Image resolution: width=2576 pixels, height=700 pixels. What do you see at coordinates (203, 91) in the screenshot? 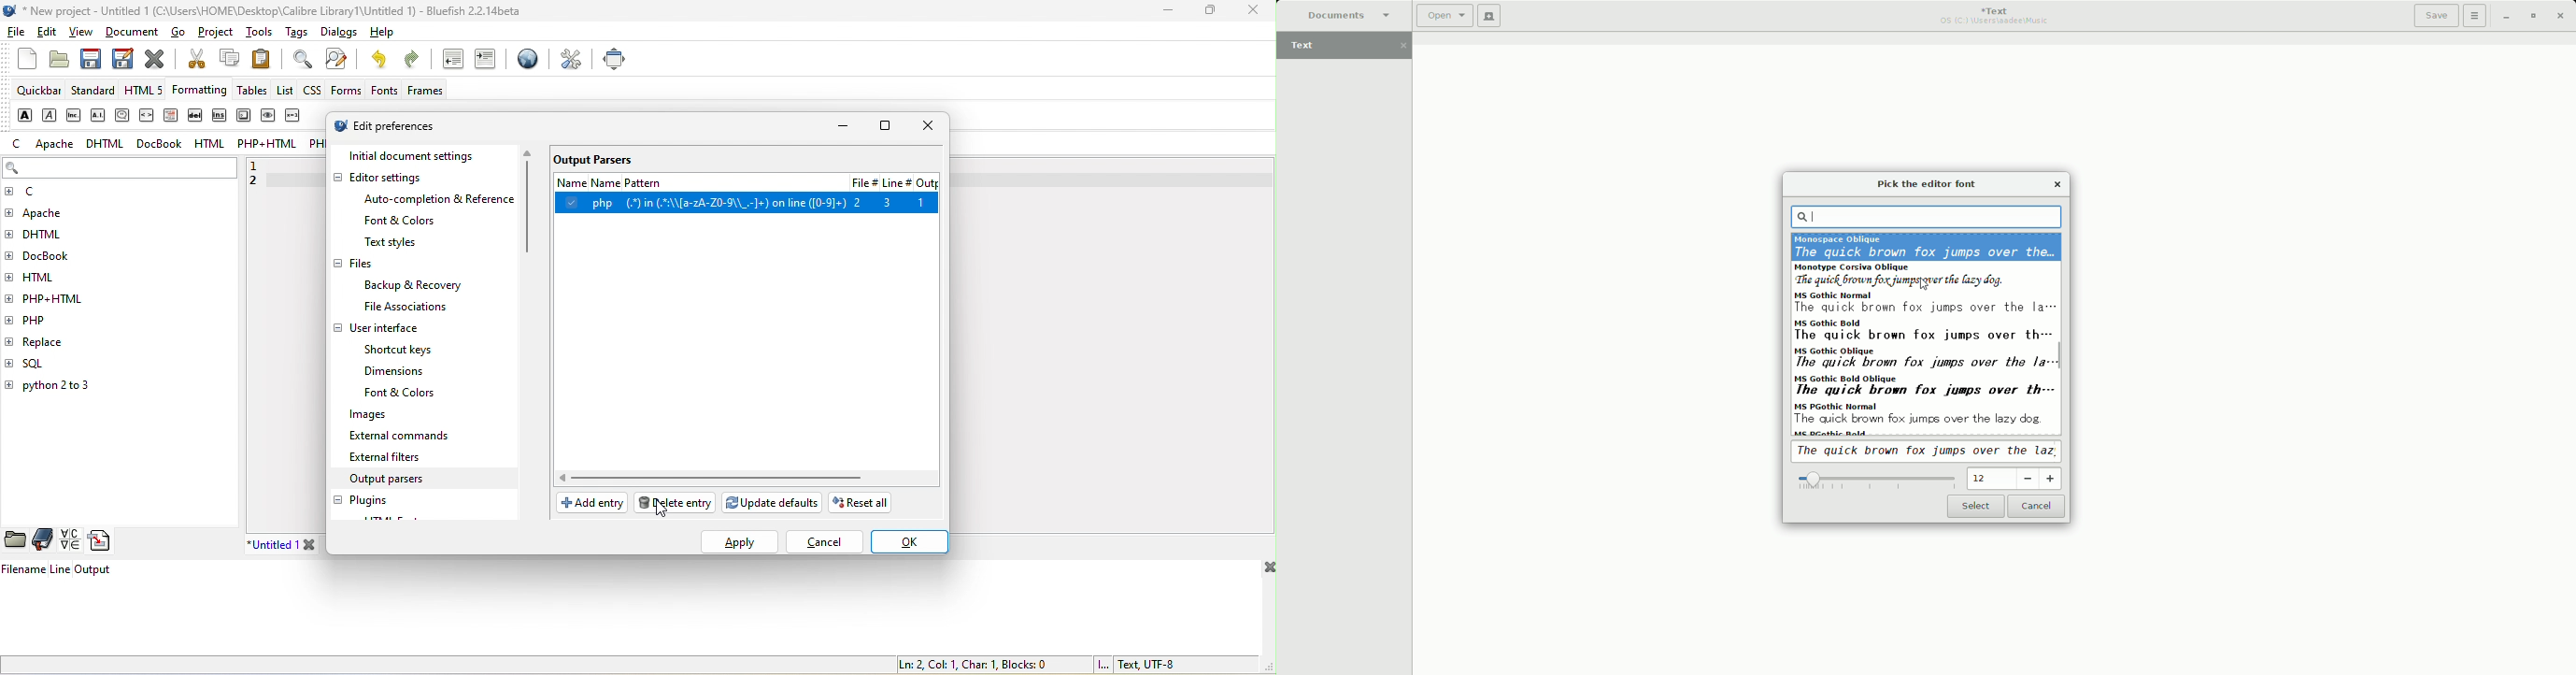
I see `formatting` at bounding box center [203, 91].